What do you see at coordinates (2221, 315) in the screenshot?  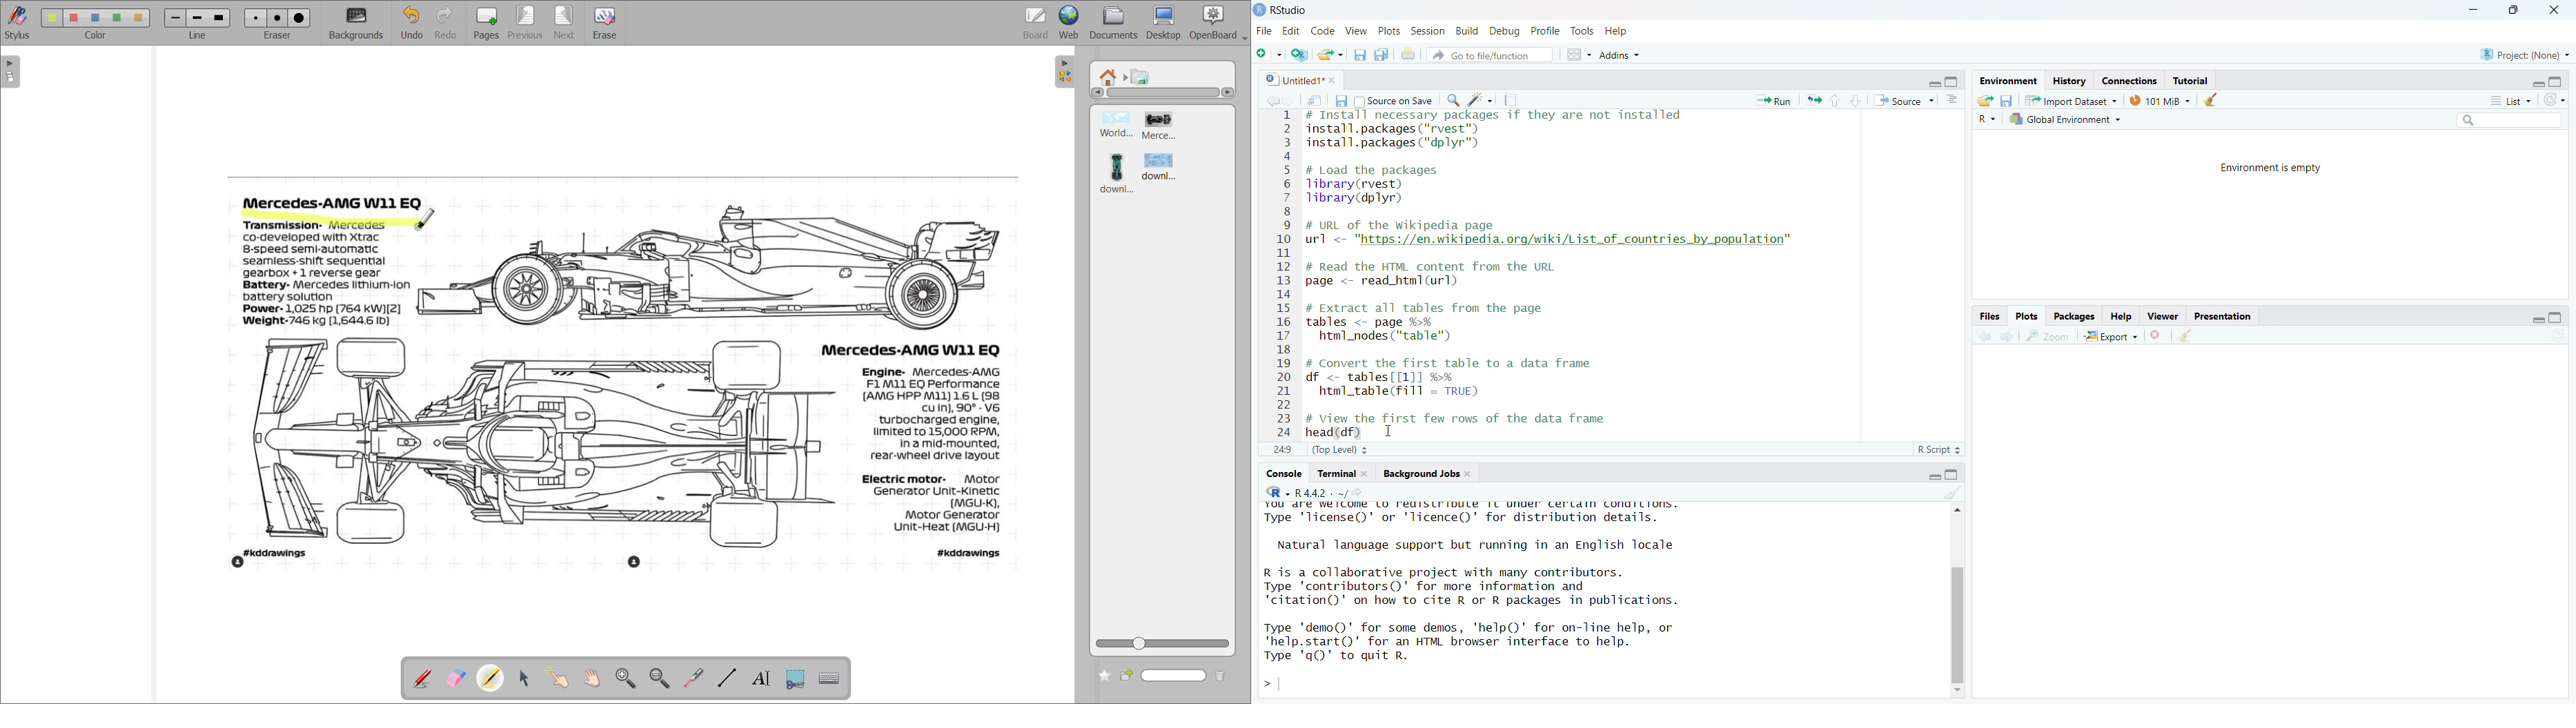 I see `Presentation` at bounding box center [2221, 315].